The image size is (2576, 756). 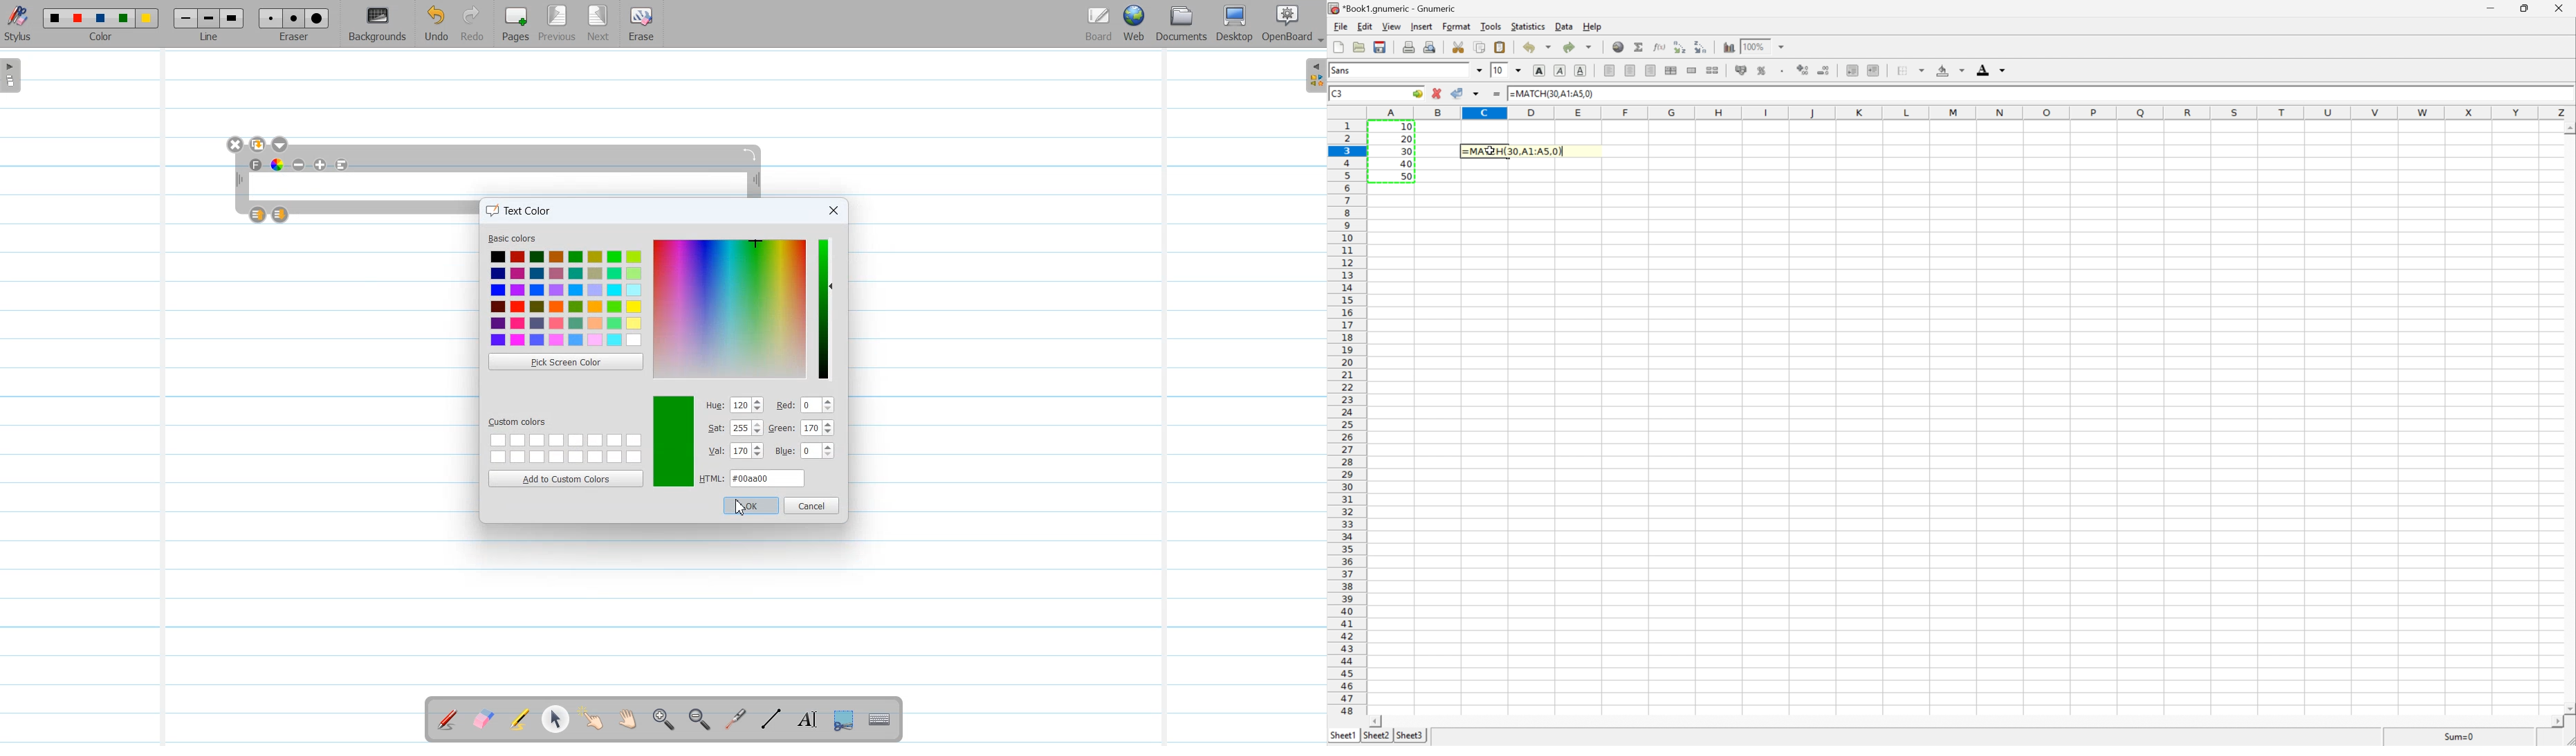 What do you see at coordinates (1456, 25) in the screenshot?
I see `Format` at bounding box center [1456, 25].